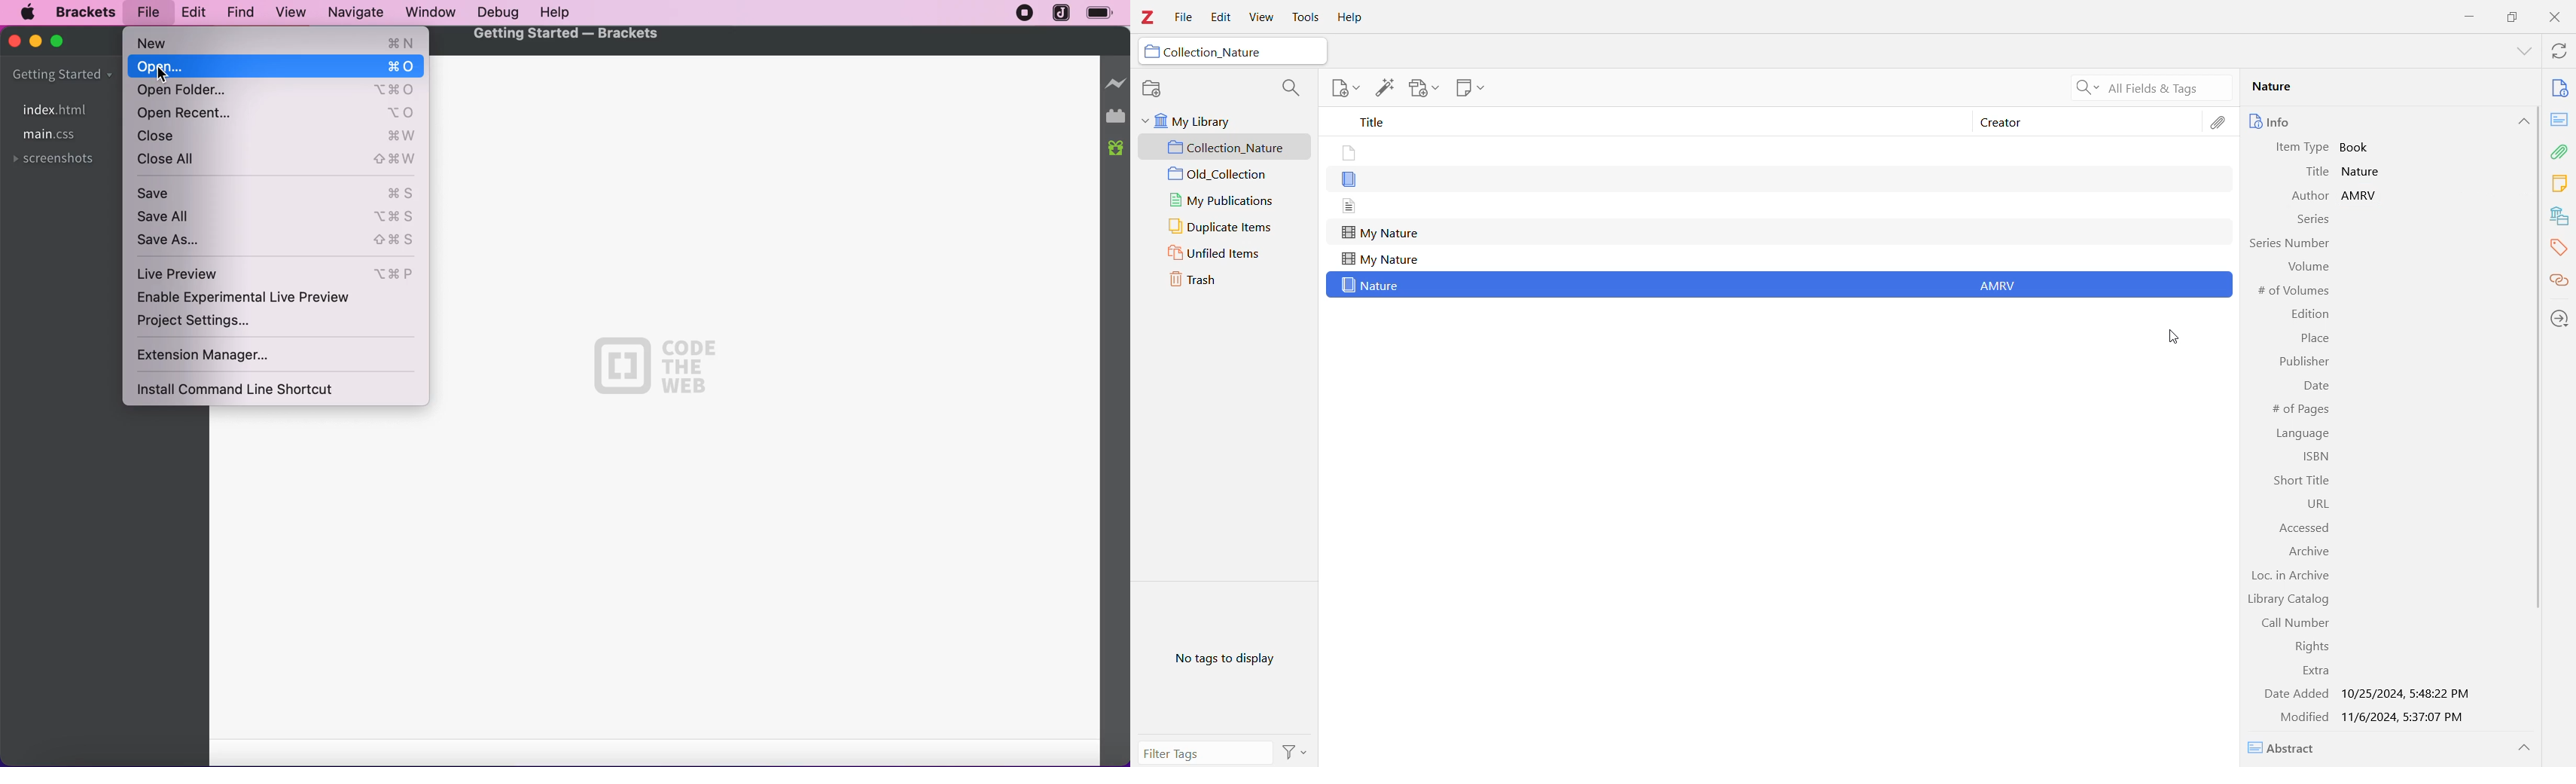 The width and height of the screenshot is (2576, 784). I want to click on Archive, so click(2309, 552).